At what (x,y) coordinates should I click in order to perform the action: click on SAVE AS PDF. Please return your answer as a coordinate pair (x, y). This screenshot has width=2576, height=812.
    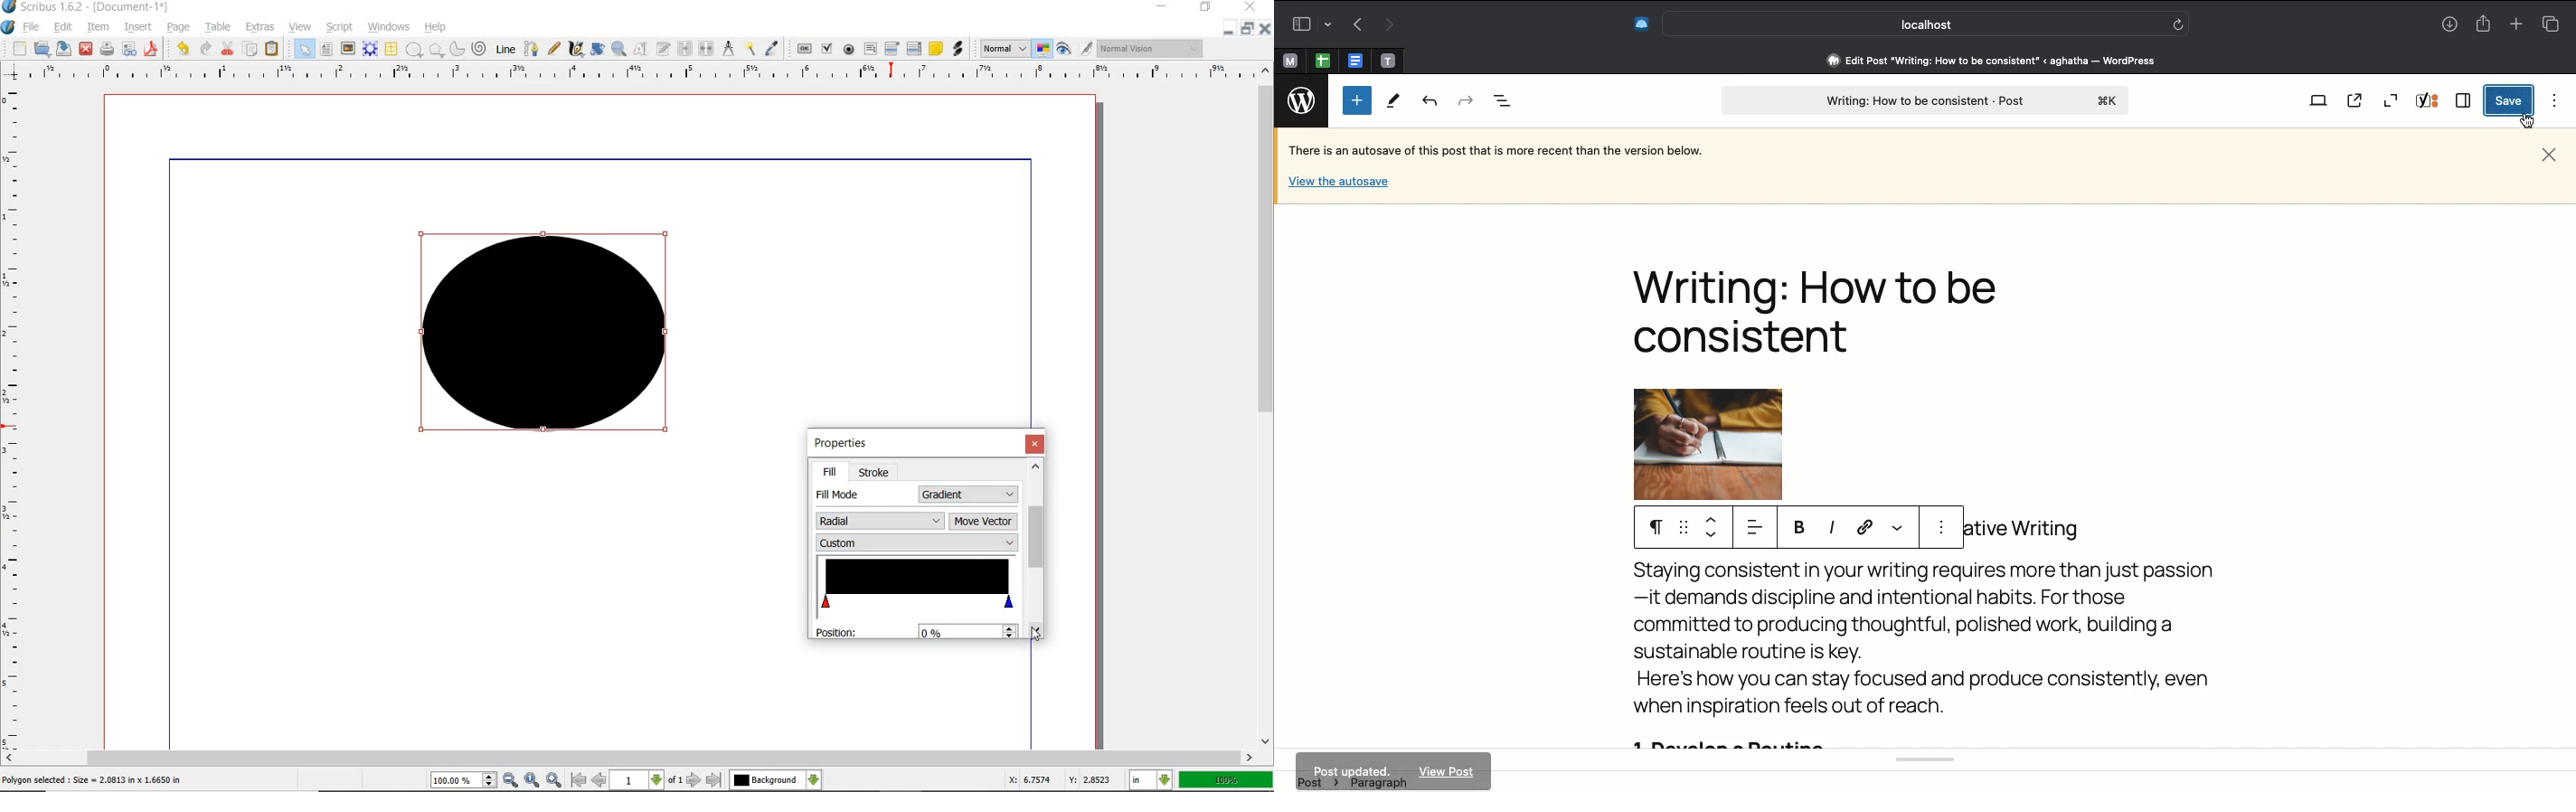
    Looking at the image, I should click on (152, 50).